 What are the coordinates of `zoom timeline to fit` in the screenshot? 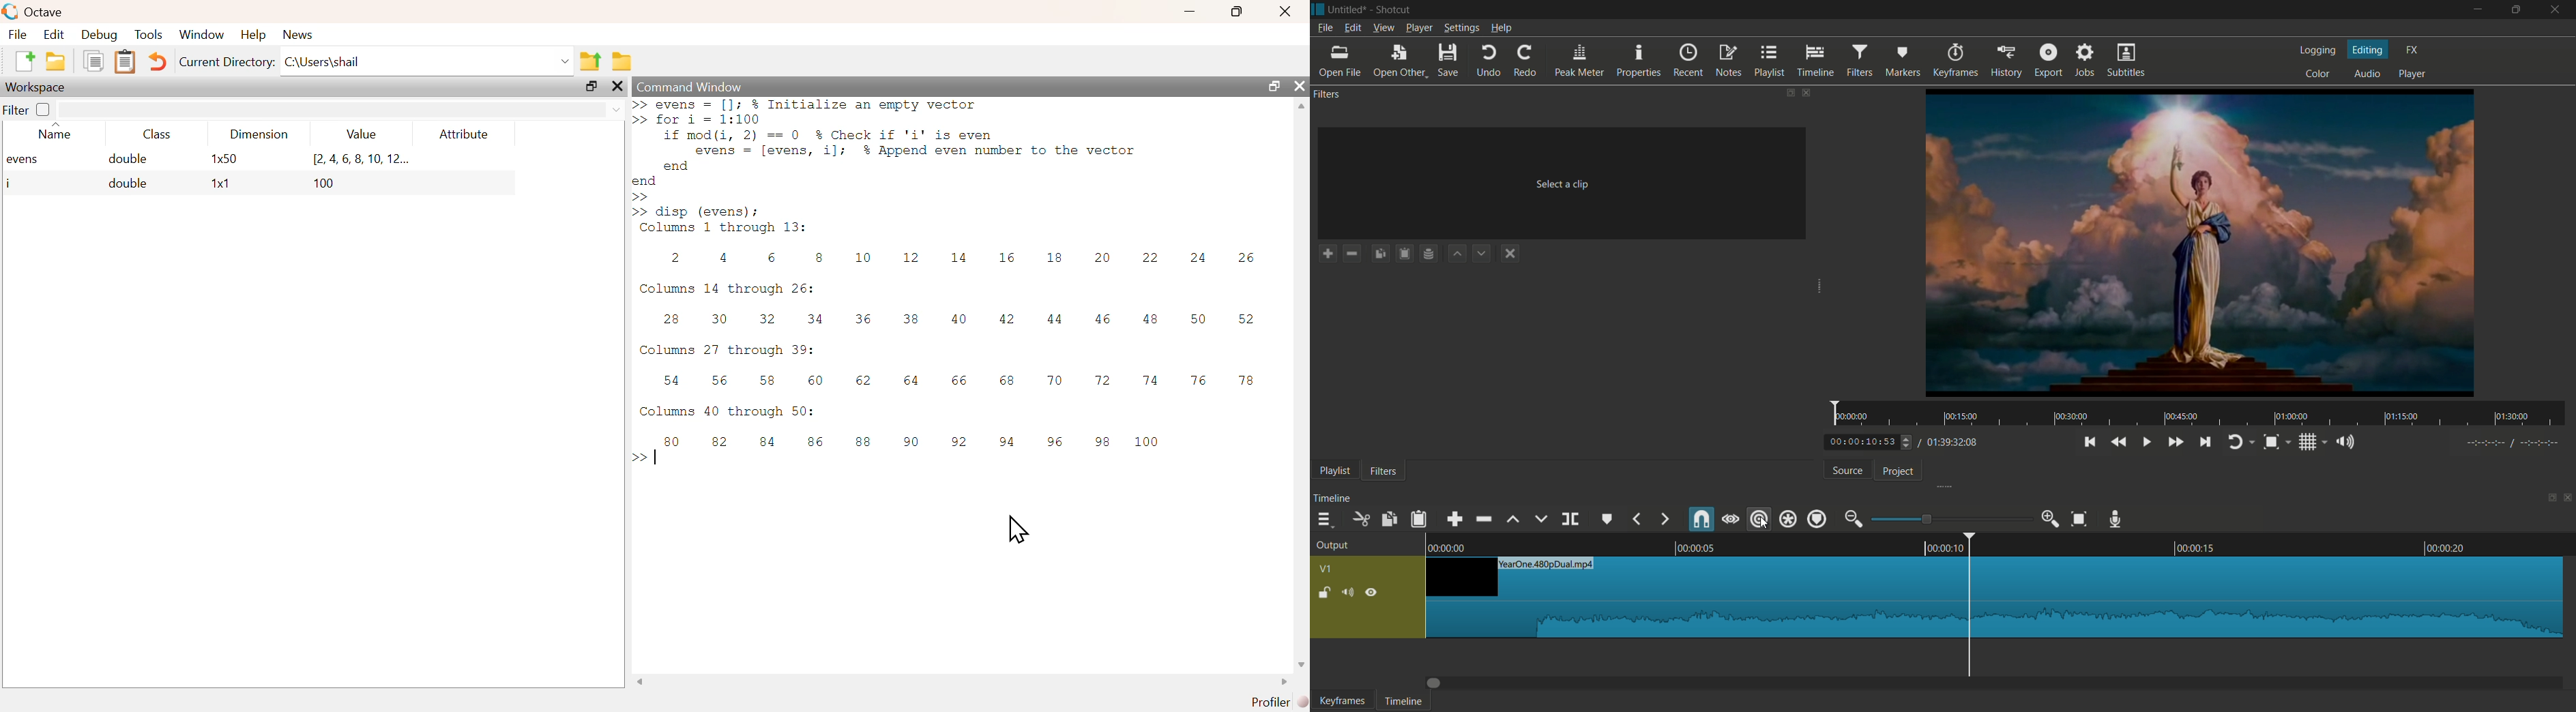 It's located at (2078, 519).